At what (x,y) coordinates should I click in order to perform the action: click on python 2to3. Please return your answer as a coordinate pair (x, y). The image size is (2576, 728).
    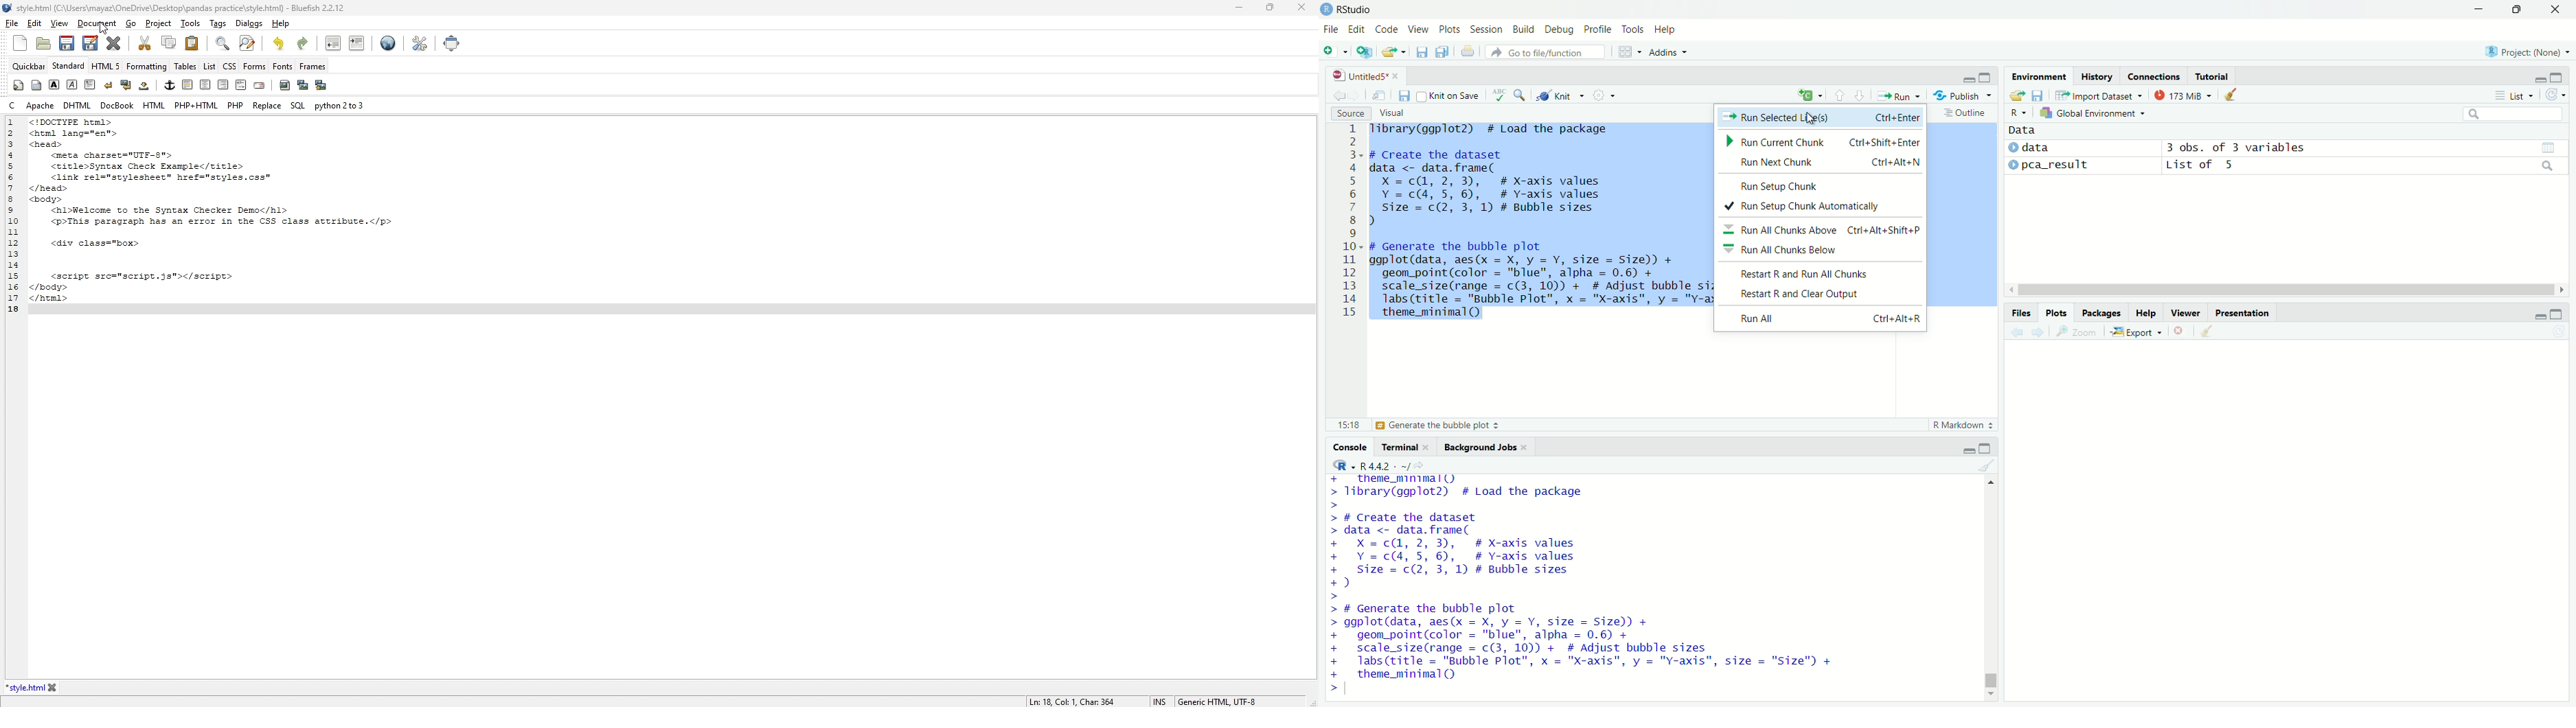
    Looking at the image, I should click on (338, 106).